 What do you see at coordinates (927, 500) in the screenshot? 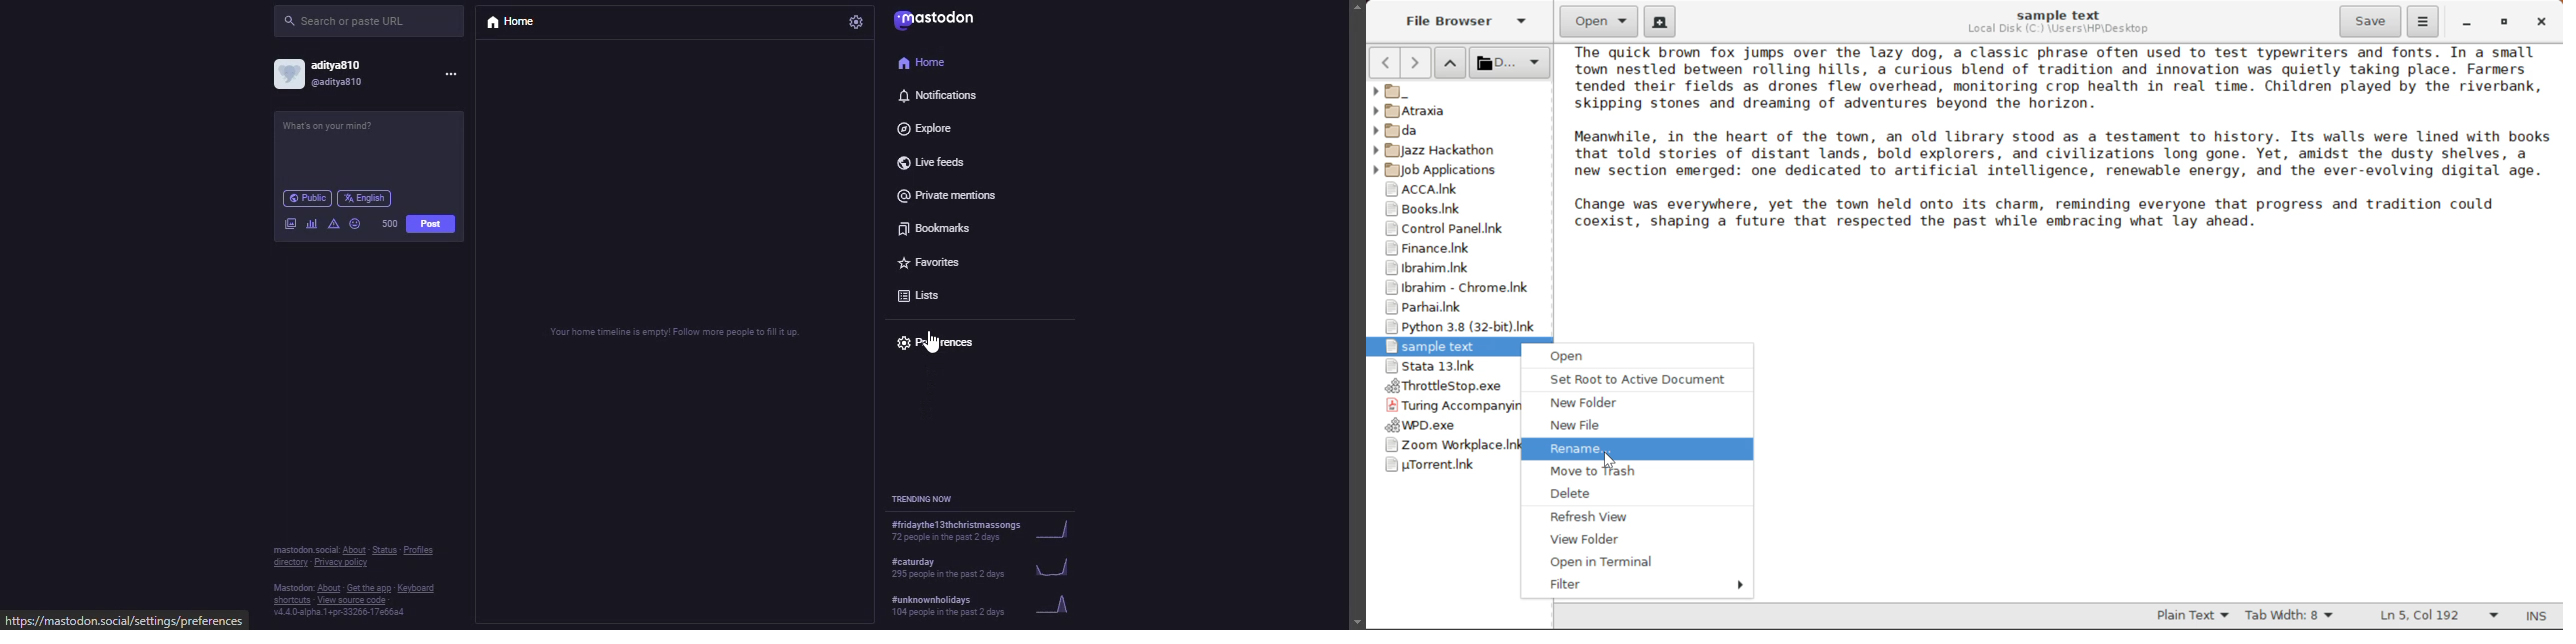
I see `trending` at bounding box center [927, 500].